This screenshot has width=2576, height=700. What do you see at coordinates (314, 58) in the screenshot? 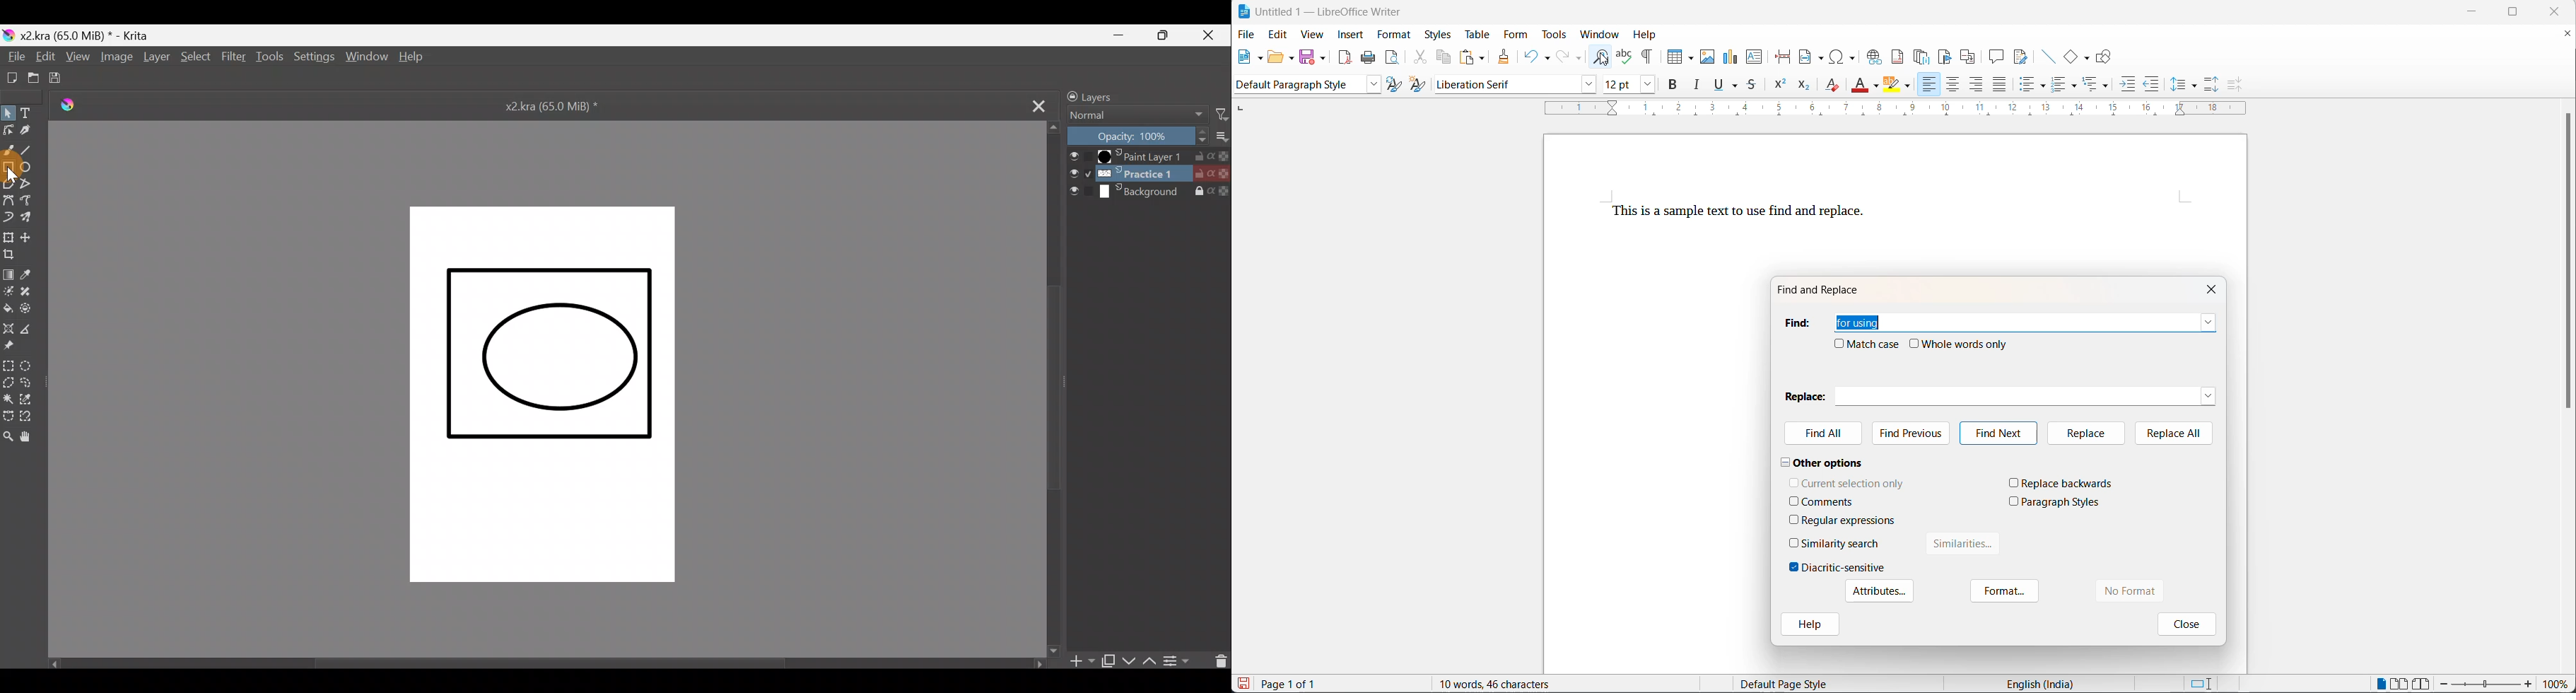
I see `Settings` at bounding box center [314, 58].